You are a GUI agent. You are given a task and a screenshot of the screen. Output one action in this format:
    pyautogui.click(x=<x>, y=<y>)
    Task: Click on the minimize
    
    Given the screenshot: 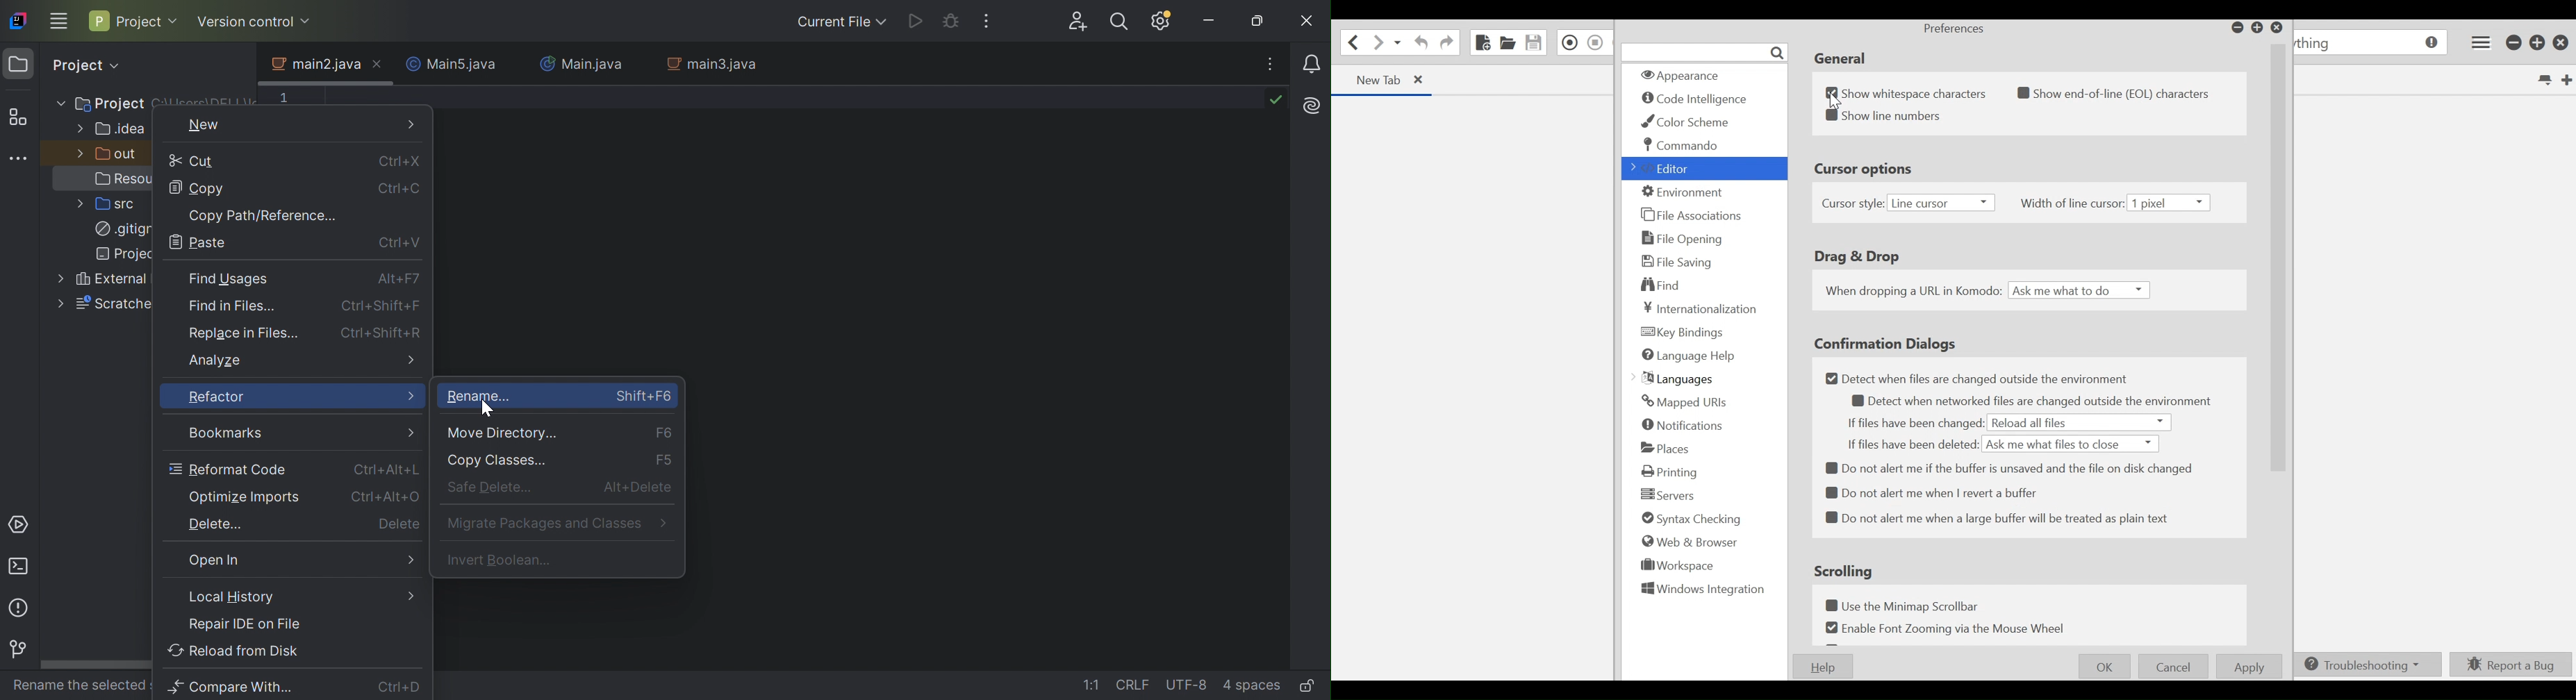 What is the action you would take?
    pyautogui.click(x=2514, y=43)
    